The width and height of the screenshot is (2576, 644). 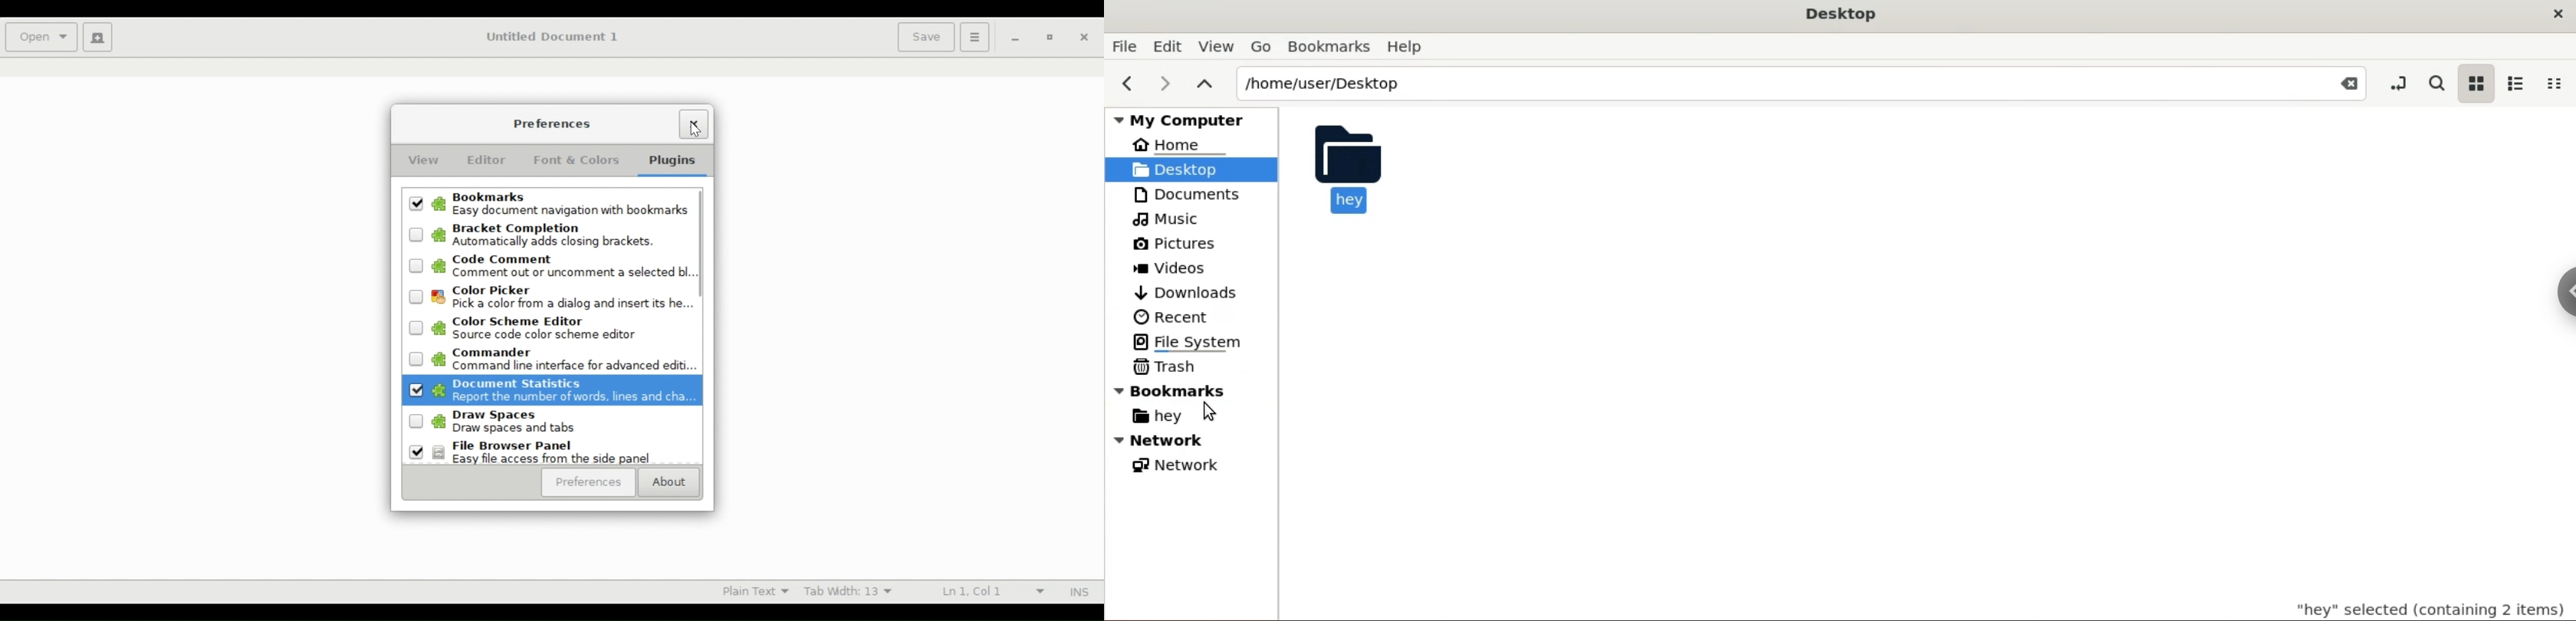 What do you see at coordinates (561, 453) in the screenshot?
I see `(un)select File Browser Panel. Easy file access from side panel` at bounding box center [561, 453].